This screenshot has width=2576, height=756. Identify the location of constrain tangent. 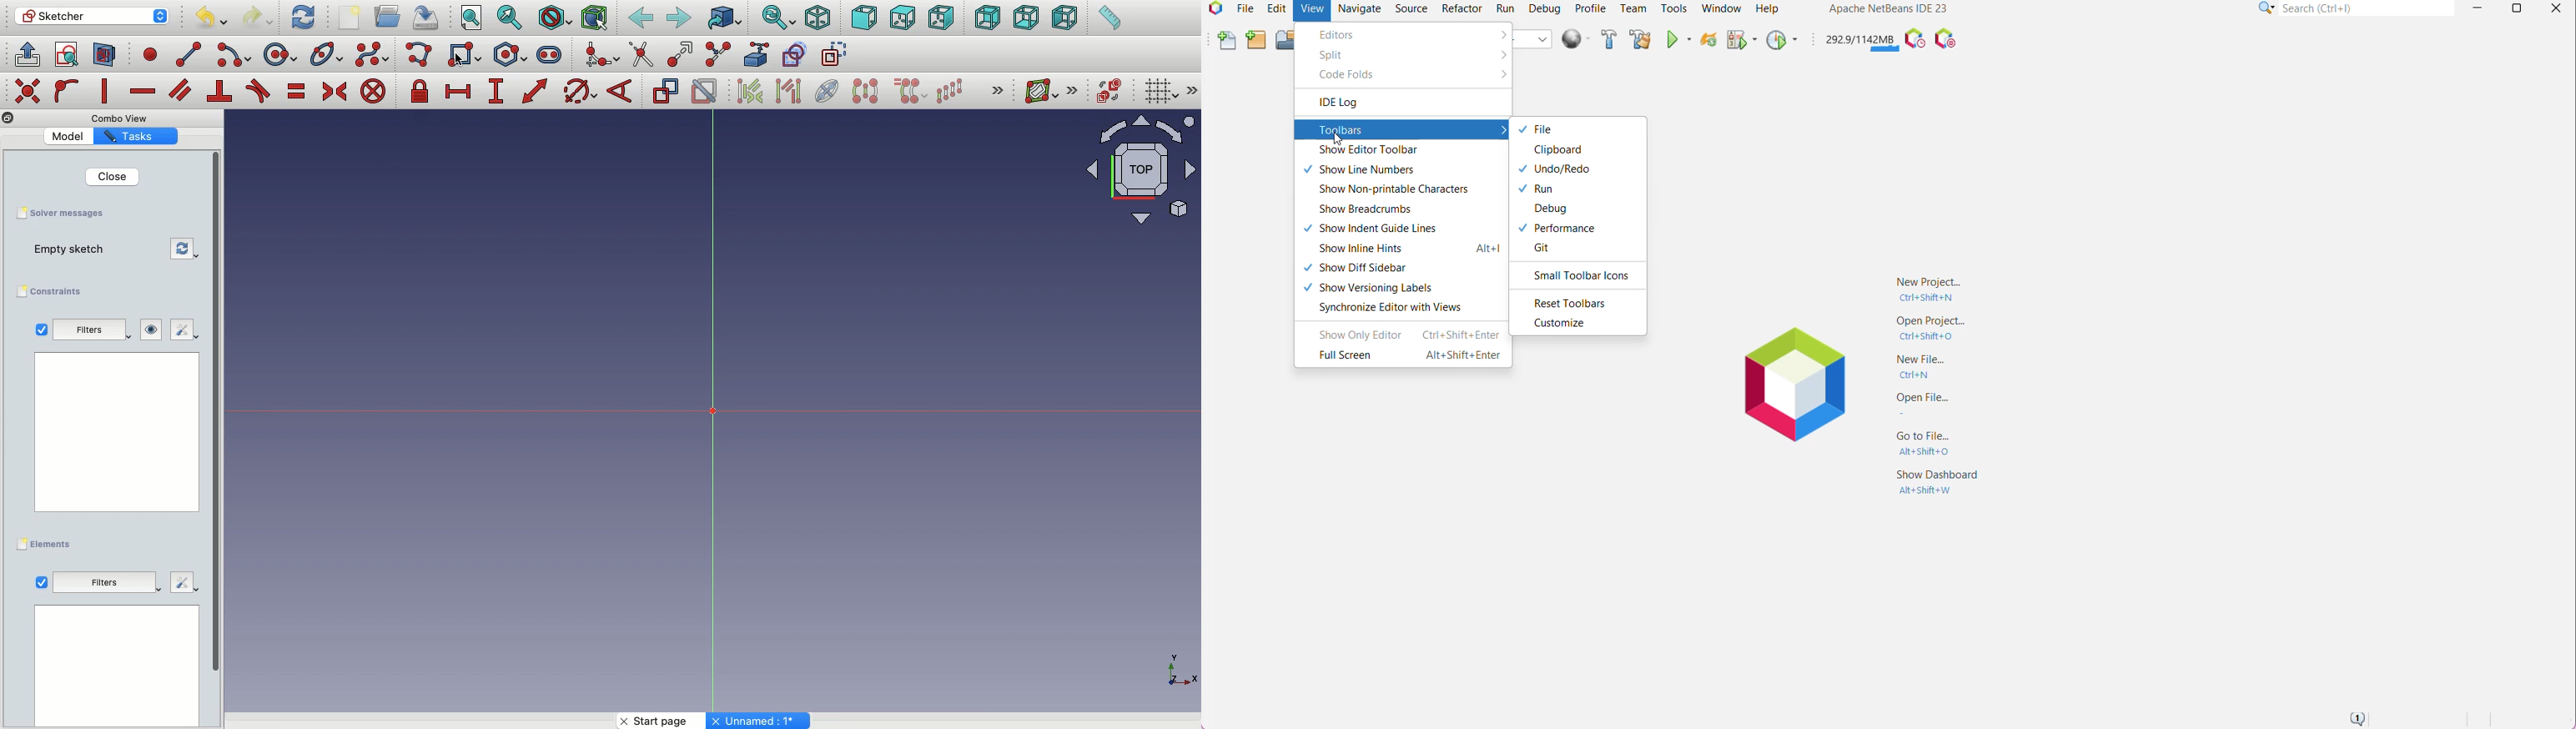
(259, 91).